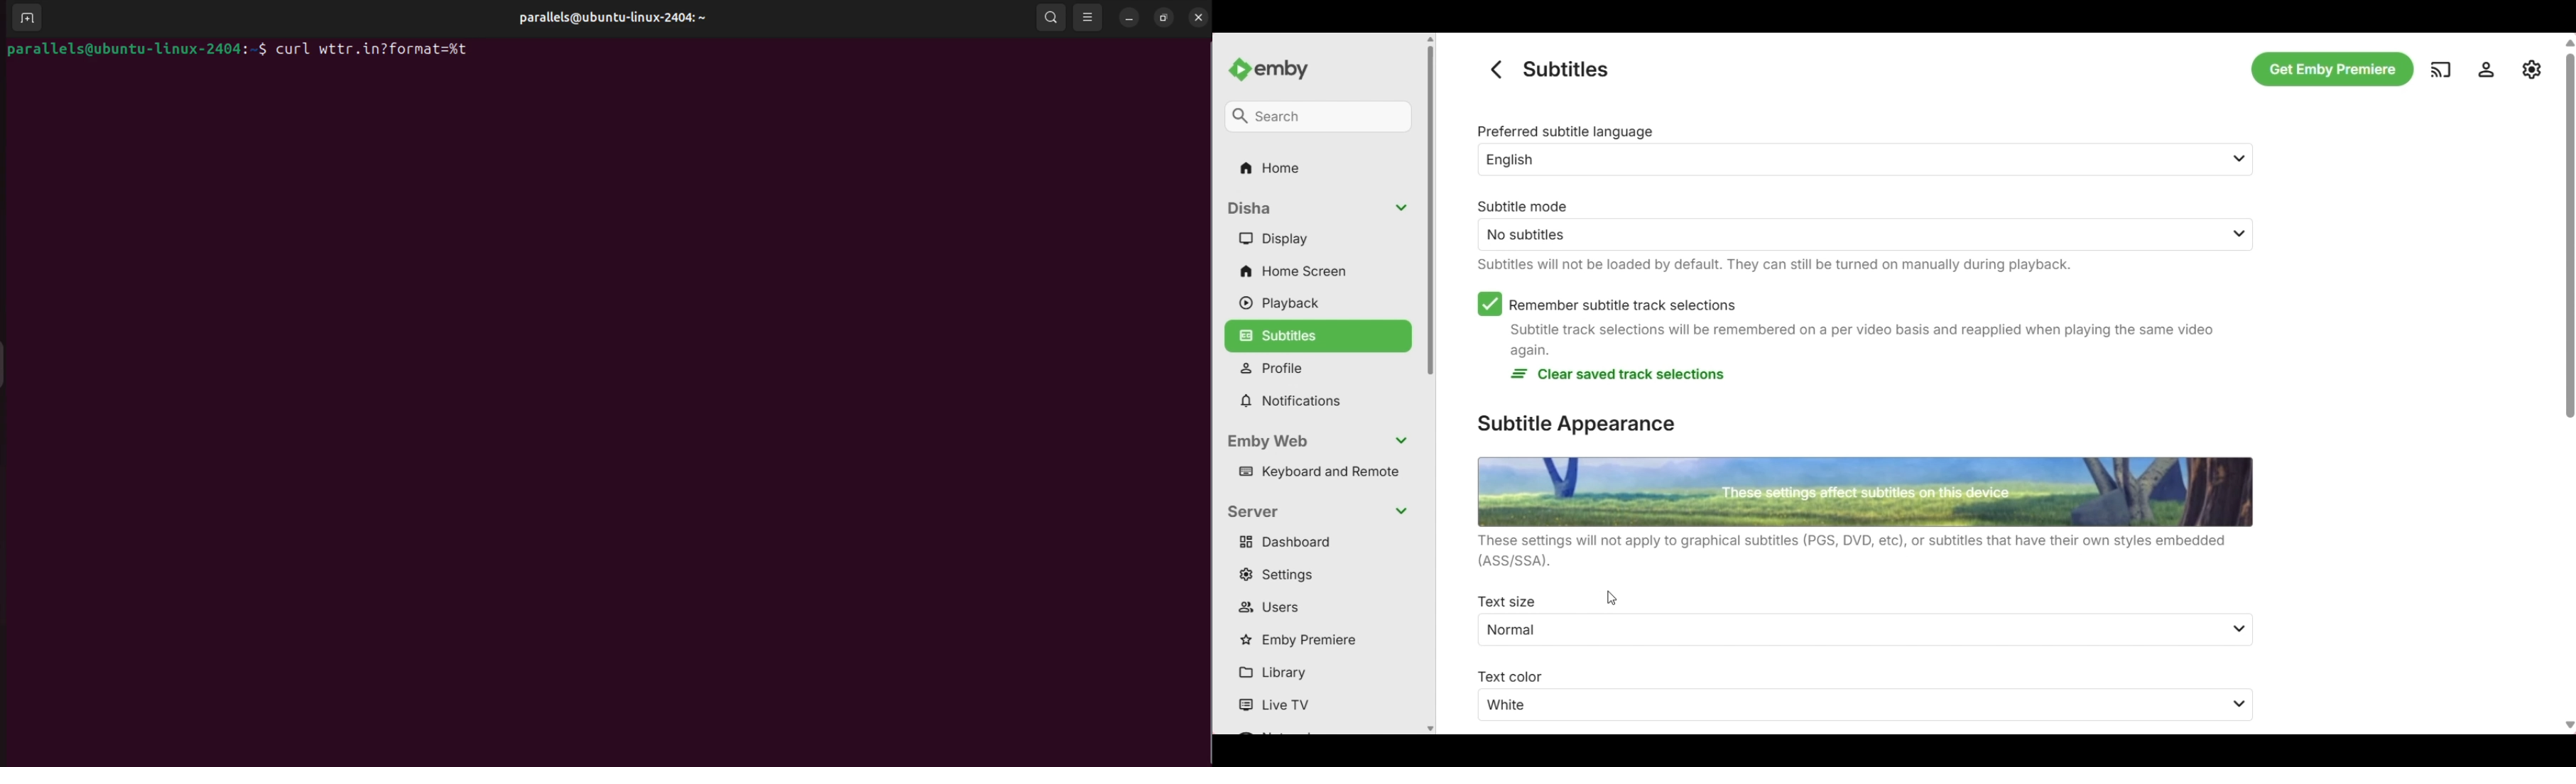  I want to click on , so click(2566, 328).